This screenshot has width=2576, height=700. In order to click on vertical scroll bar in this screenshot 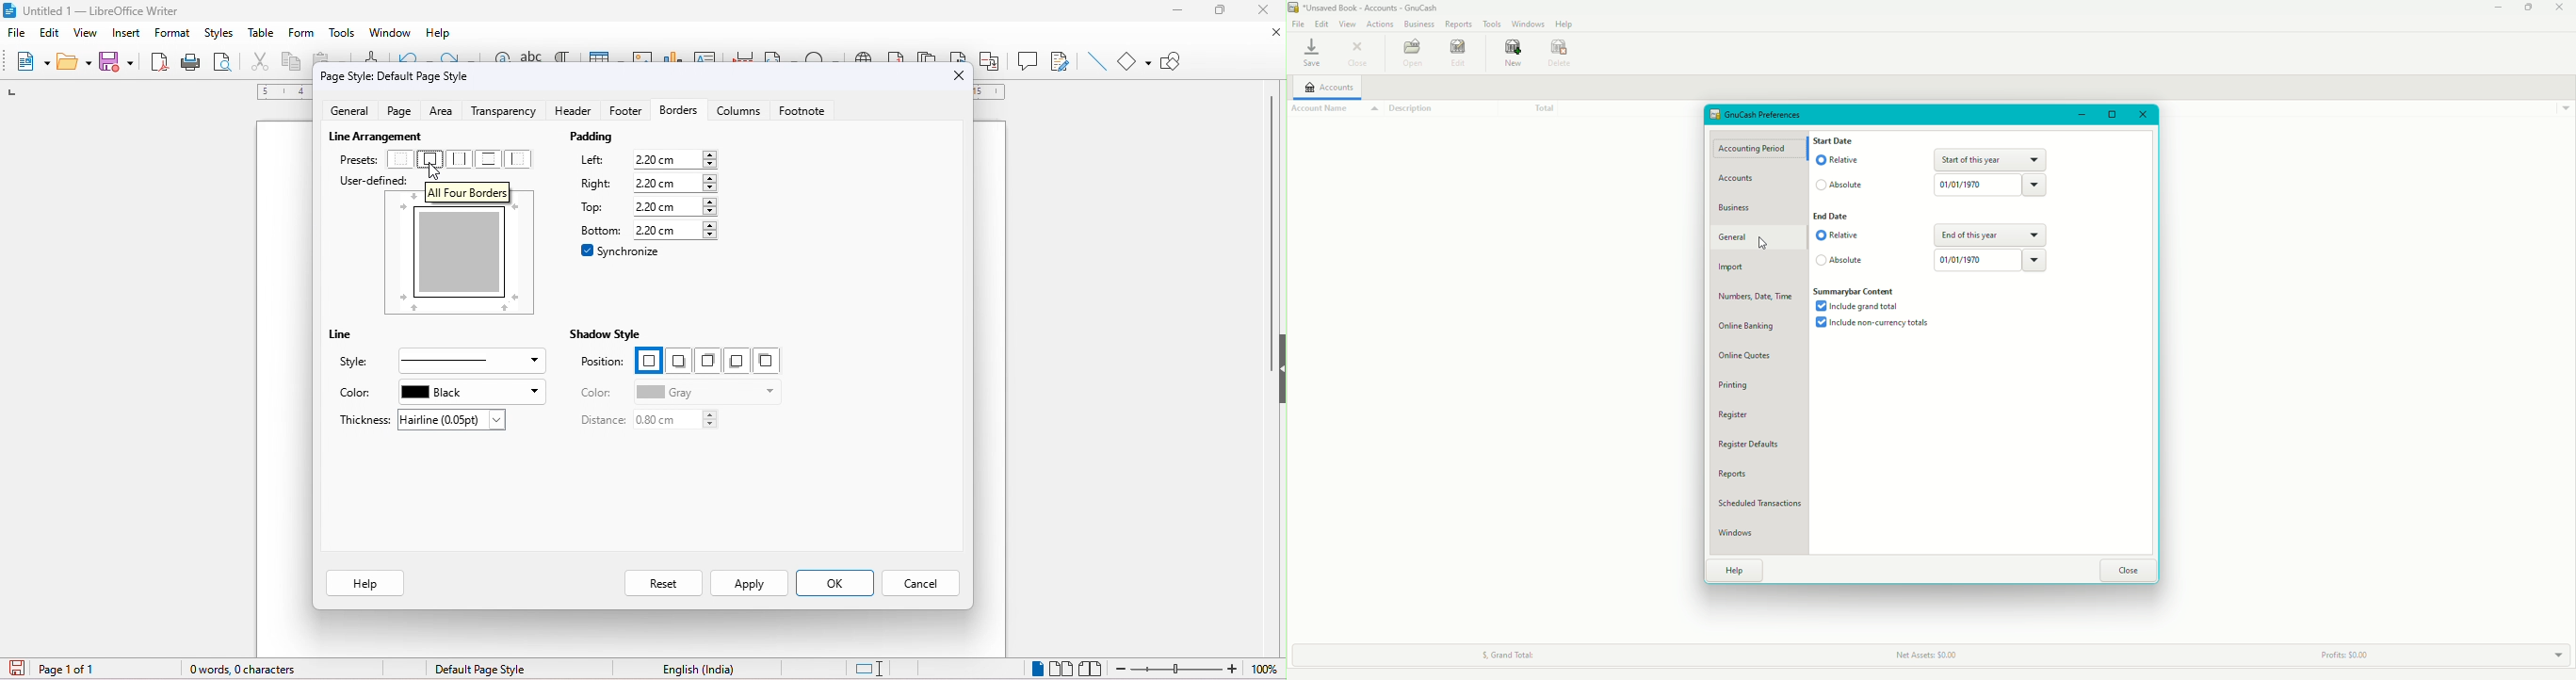, I will do `click(1272, 207)`.